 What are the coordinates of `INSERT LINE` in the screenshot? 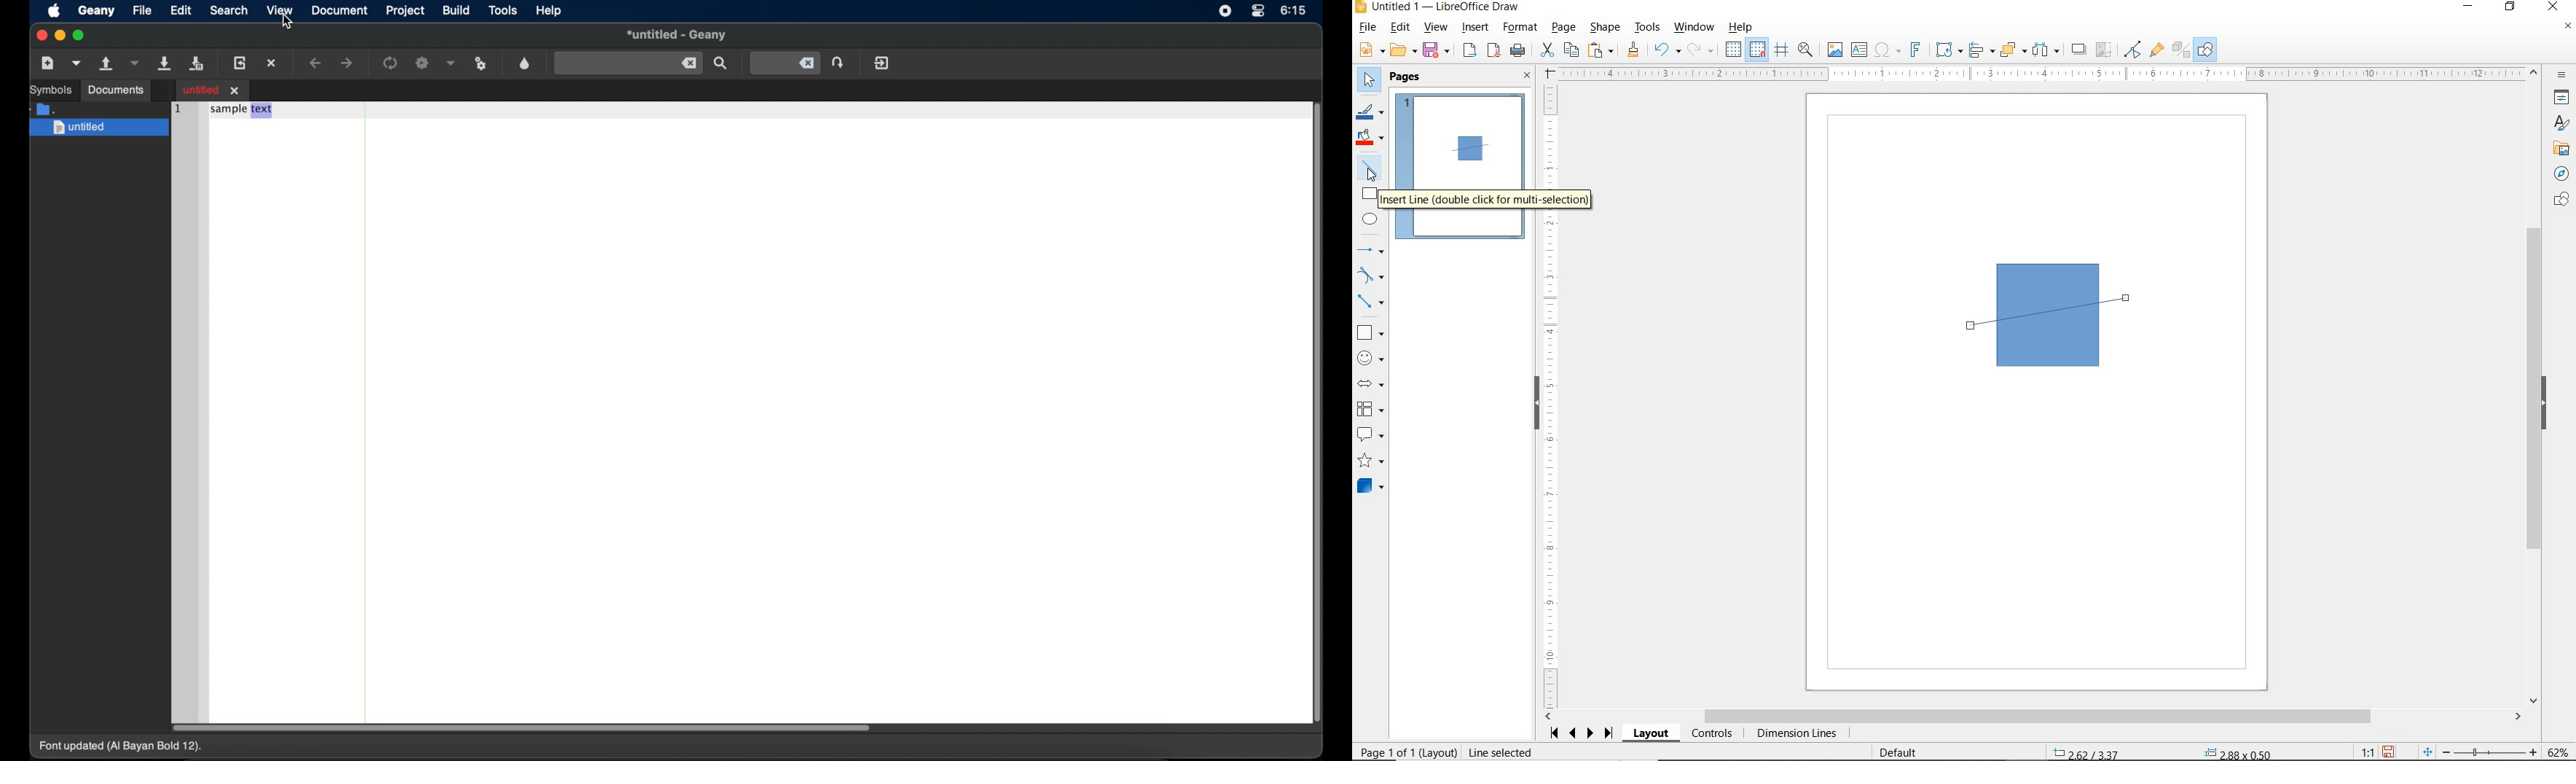 It's located at (1461, 163).